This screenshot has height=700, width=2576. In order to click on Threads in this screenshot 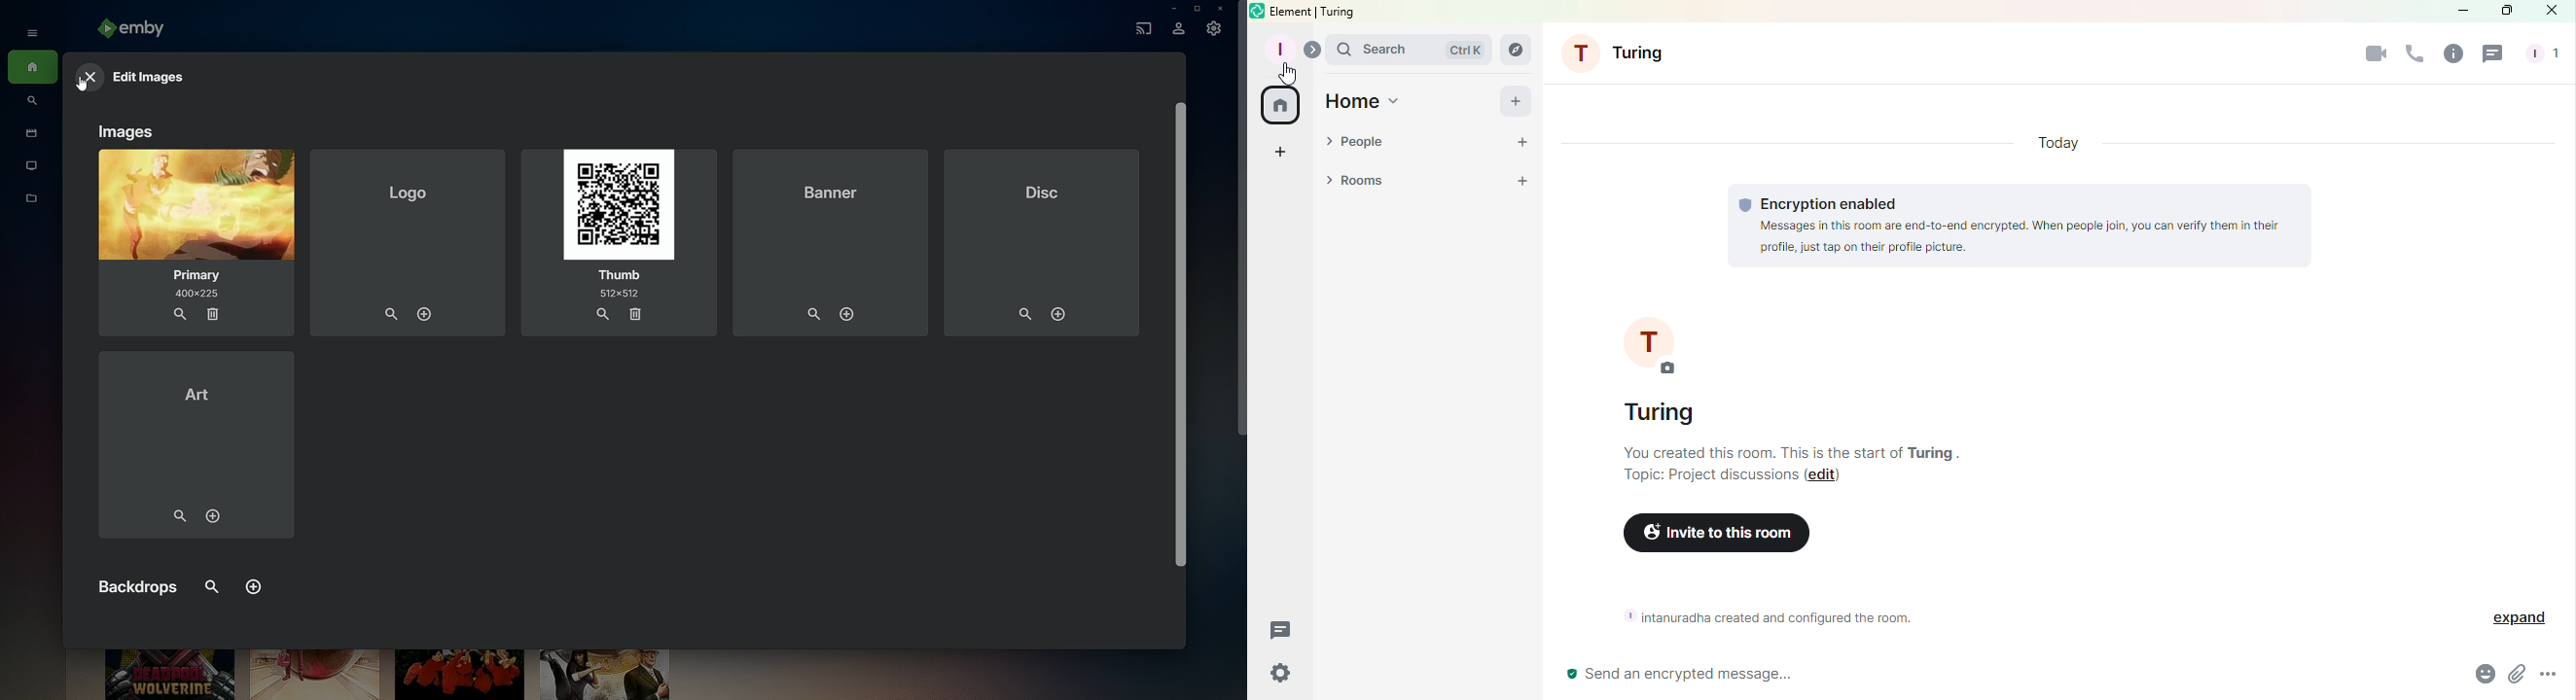, I will do `click(1281, 631)`.